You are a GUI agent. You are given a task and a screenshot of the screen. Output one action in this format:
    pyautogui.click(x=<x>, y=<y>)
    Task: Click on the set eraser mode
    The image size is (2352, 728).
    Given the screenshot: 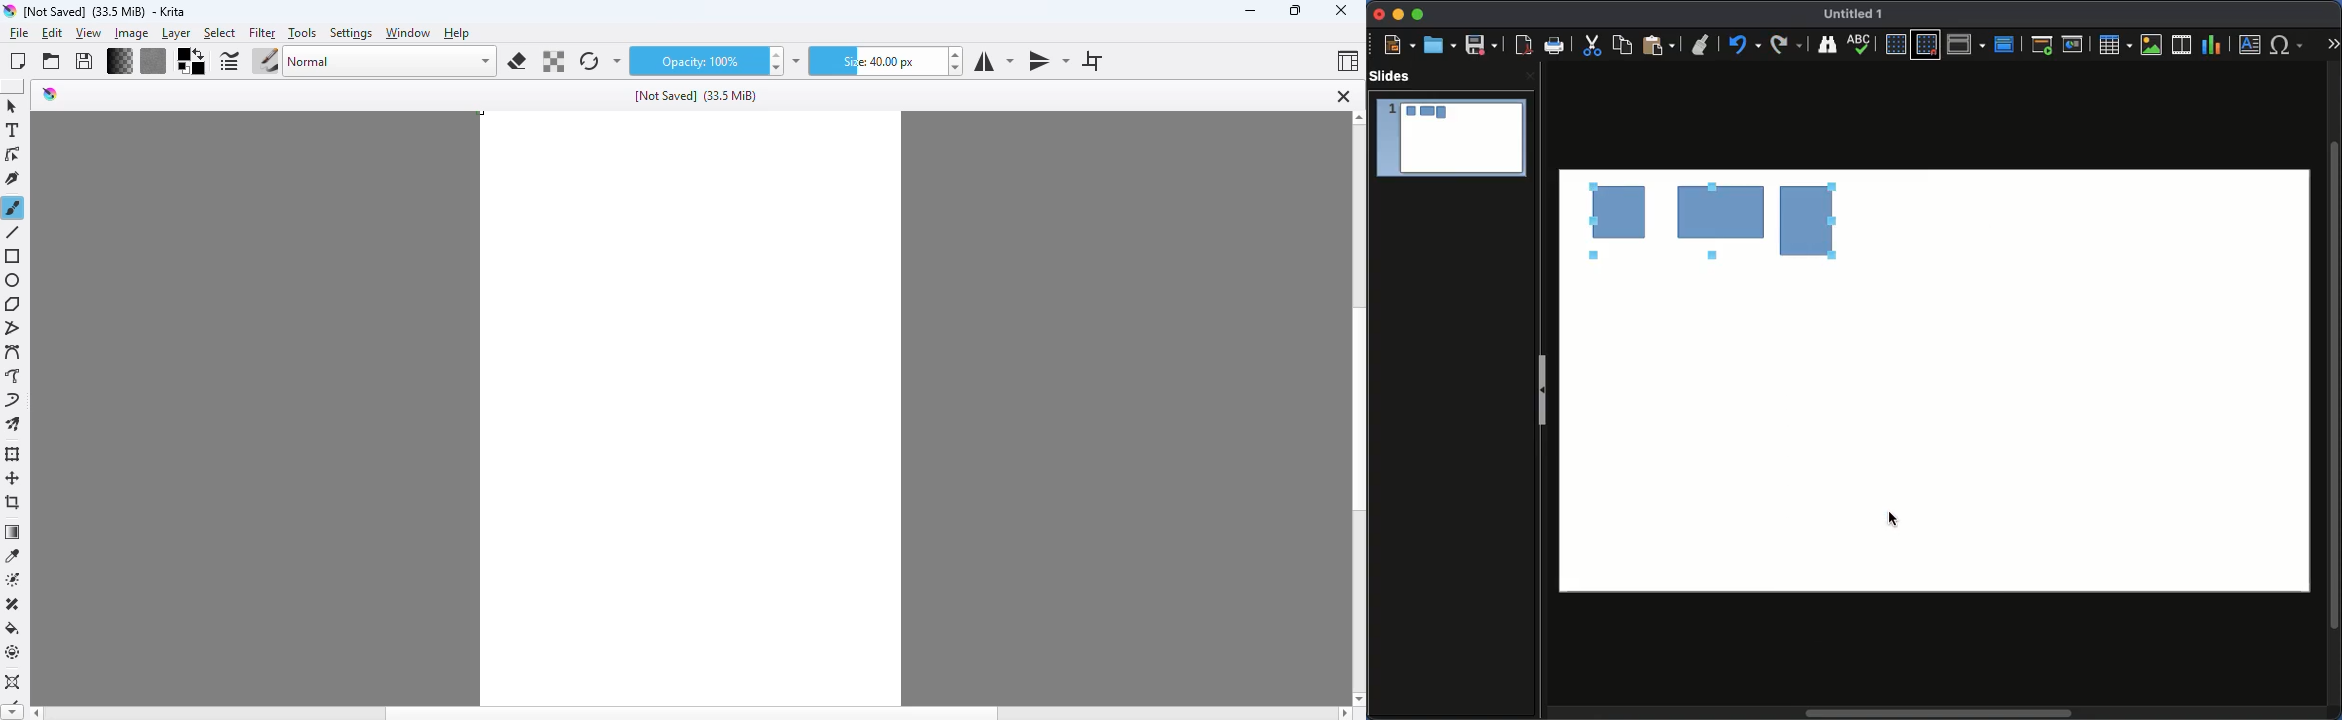 What is the action you would take?
    pyautogui.click(x=518, y=62)
    